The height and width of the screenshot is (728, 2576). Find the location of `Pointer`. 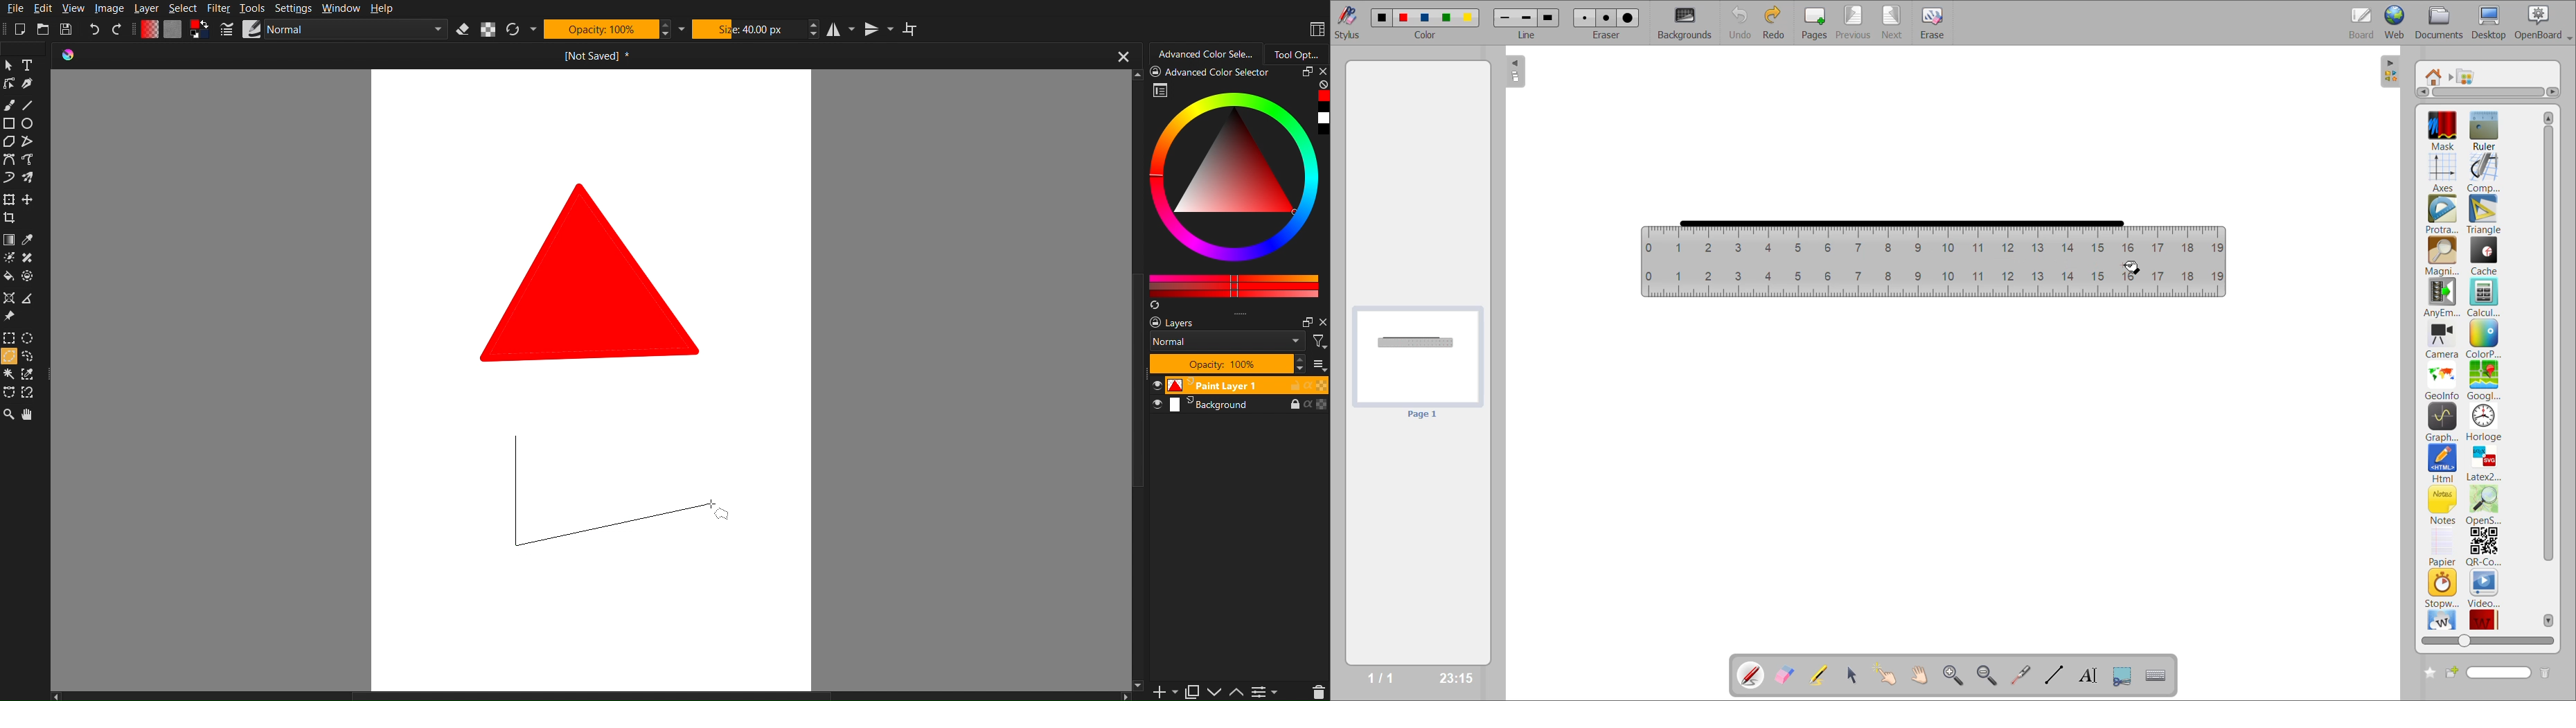

Pointer is located at coordinates (8, 64).